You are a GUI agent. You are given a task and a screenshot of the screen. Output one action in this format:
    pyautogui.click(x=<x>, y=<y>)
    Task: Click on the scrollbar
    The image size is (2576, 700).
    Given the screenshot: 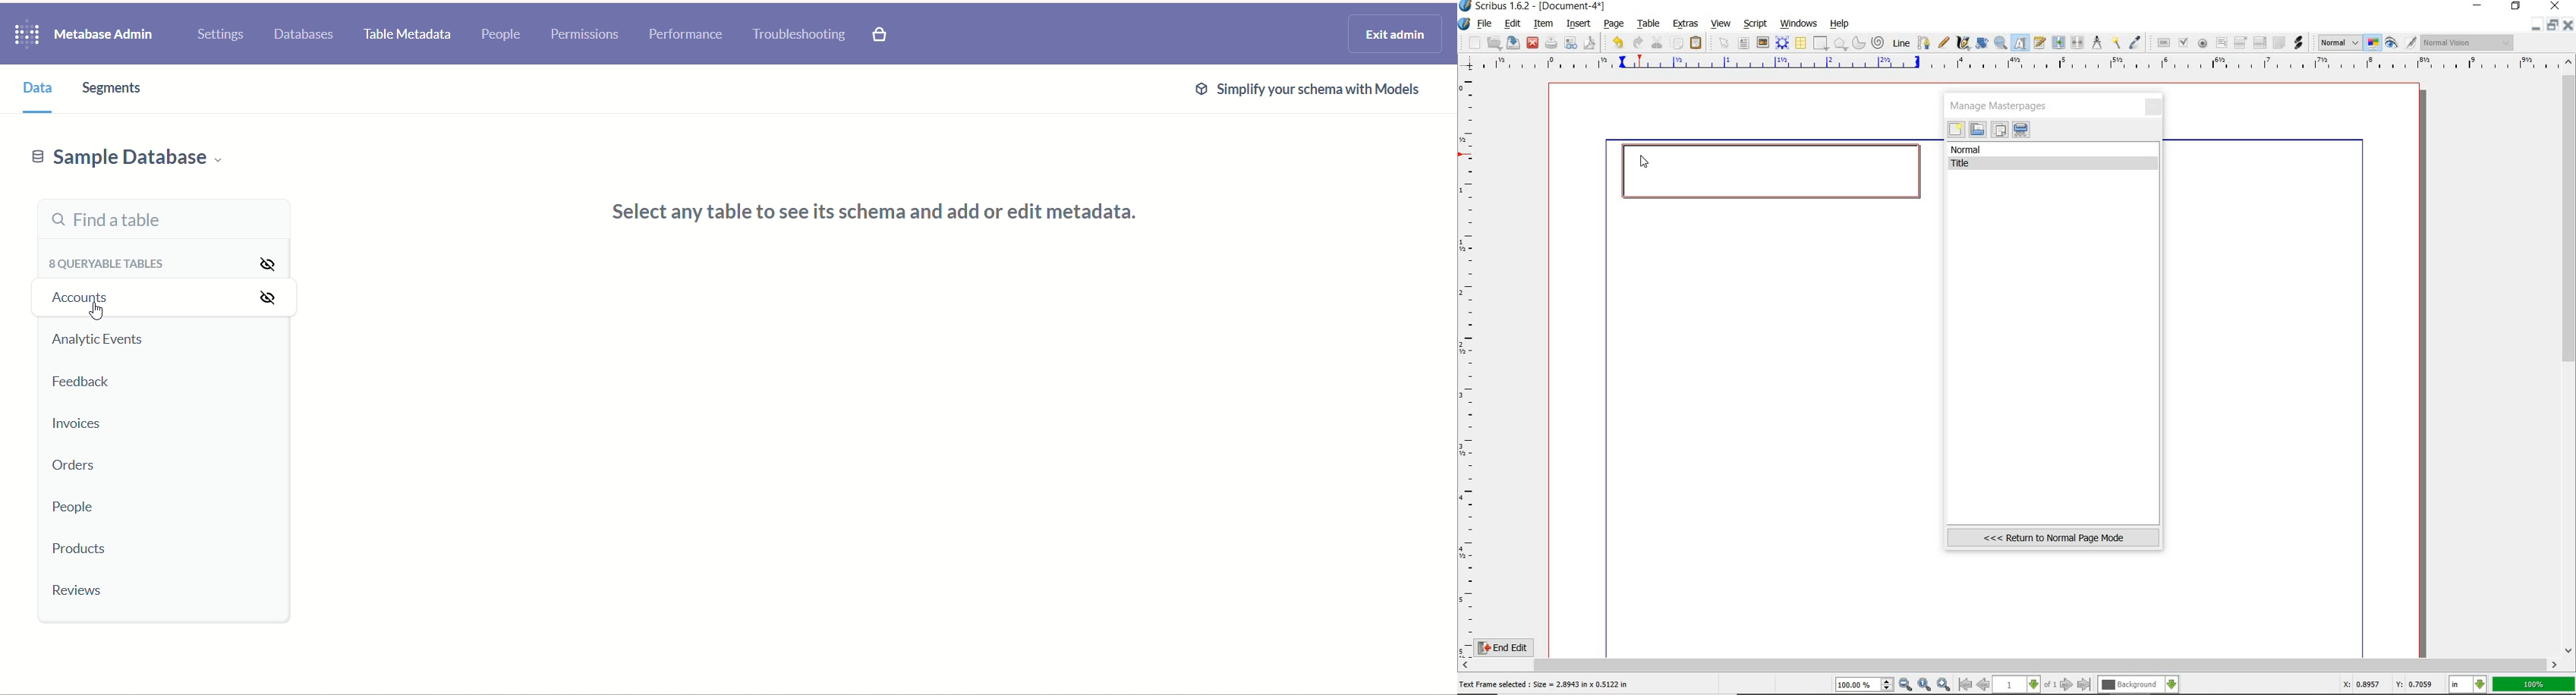 What is the action you would take?
    pyautogui.click(x=2010, y=665)
    